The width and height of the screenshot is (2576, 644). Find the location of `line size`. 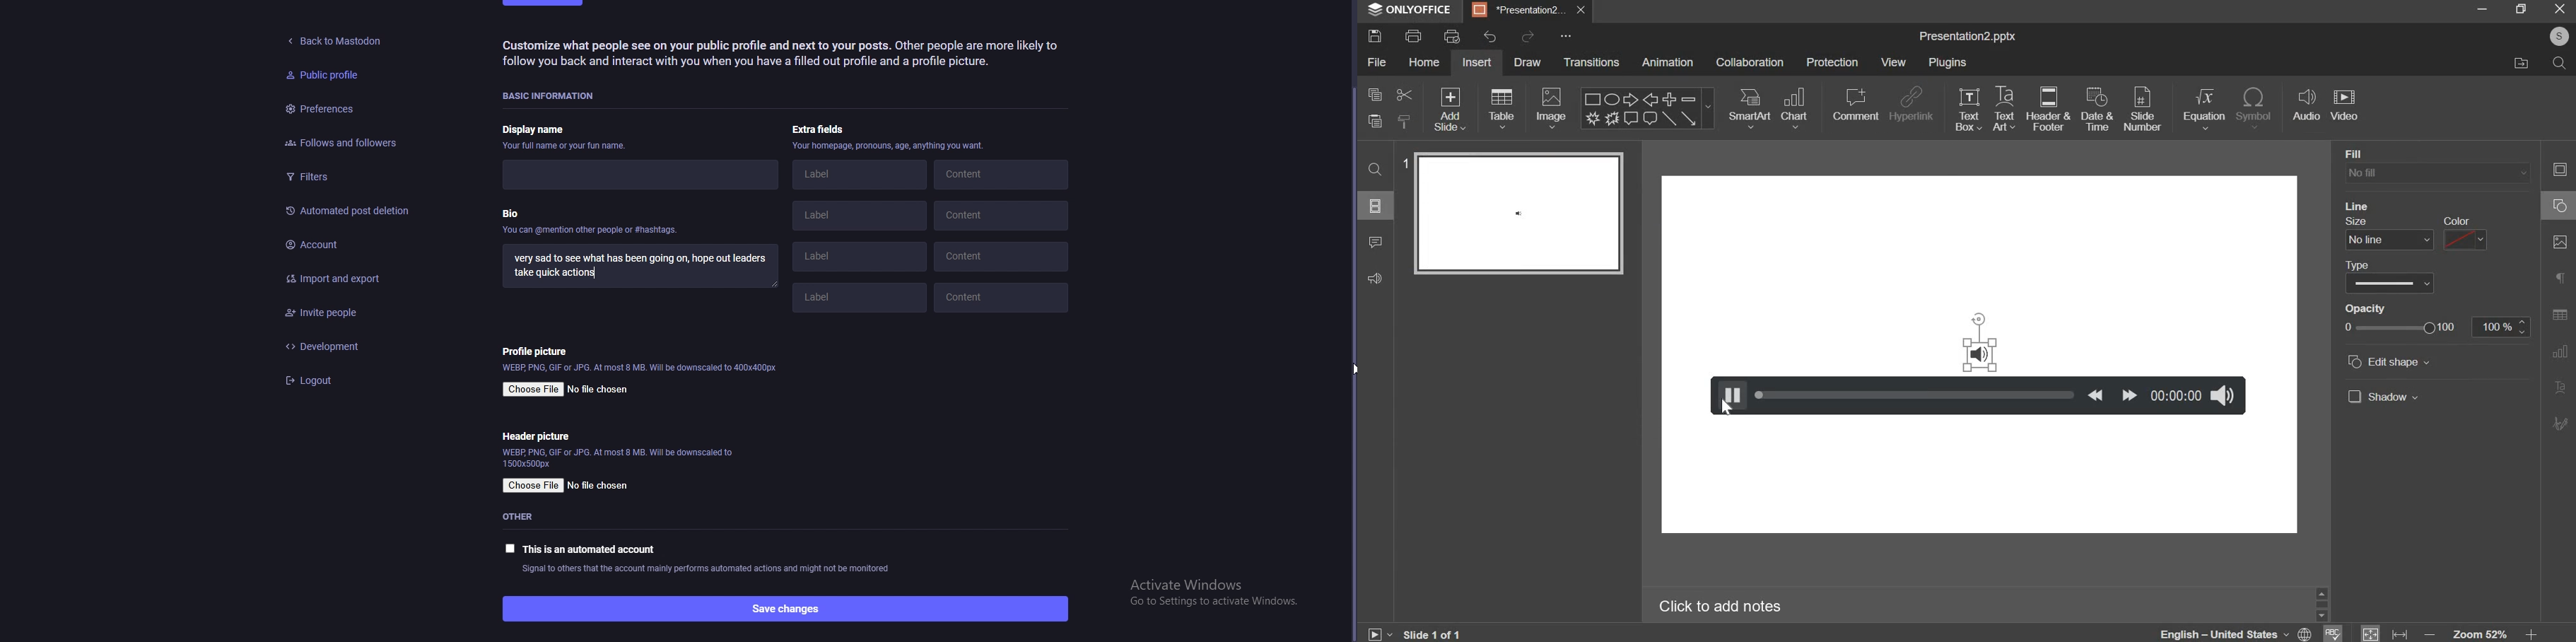

line size is located at coordinates (2390, 240).